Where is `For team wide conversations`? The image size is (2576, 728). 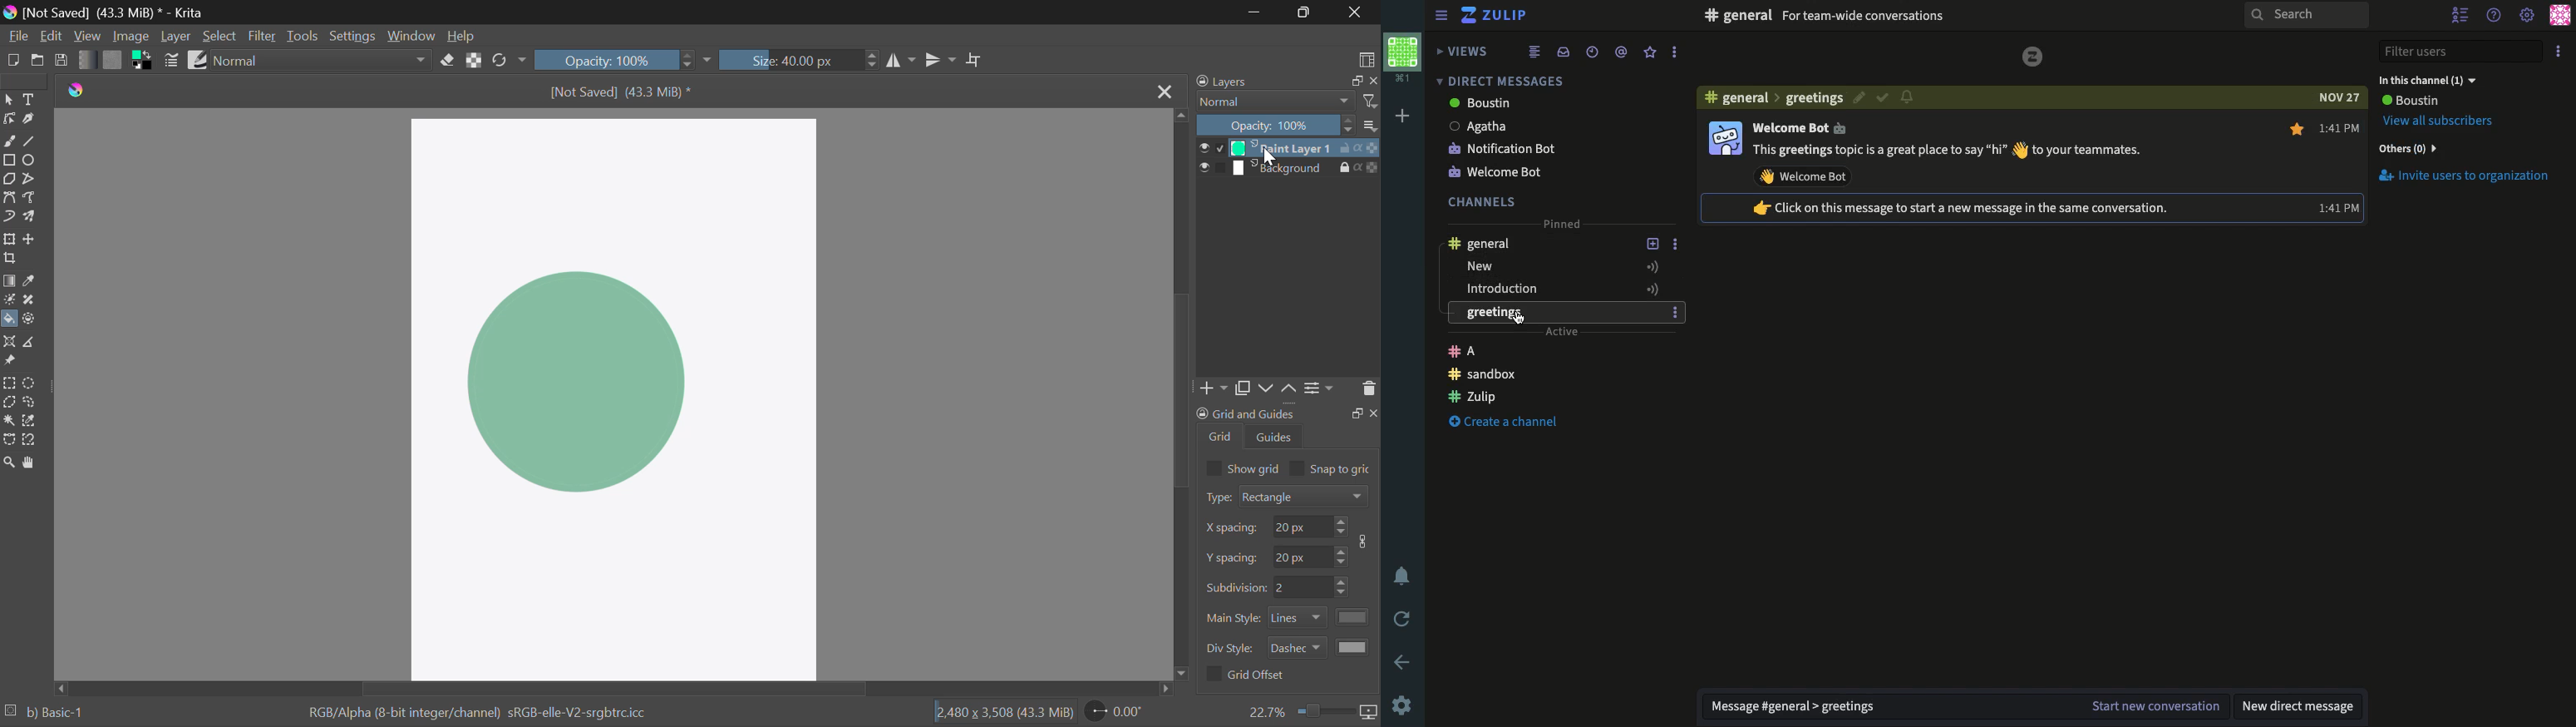
For team wide conversations is located at coordinates (1864, 17).